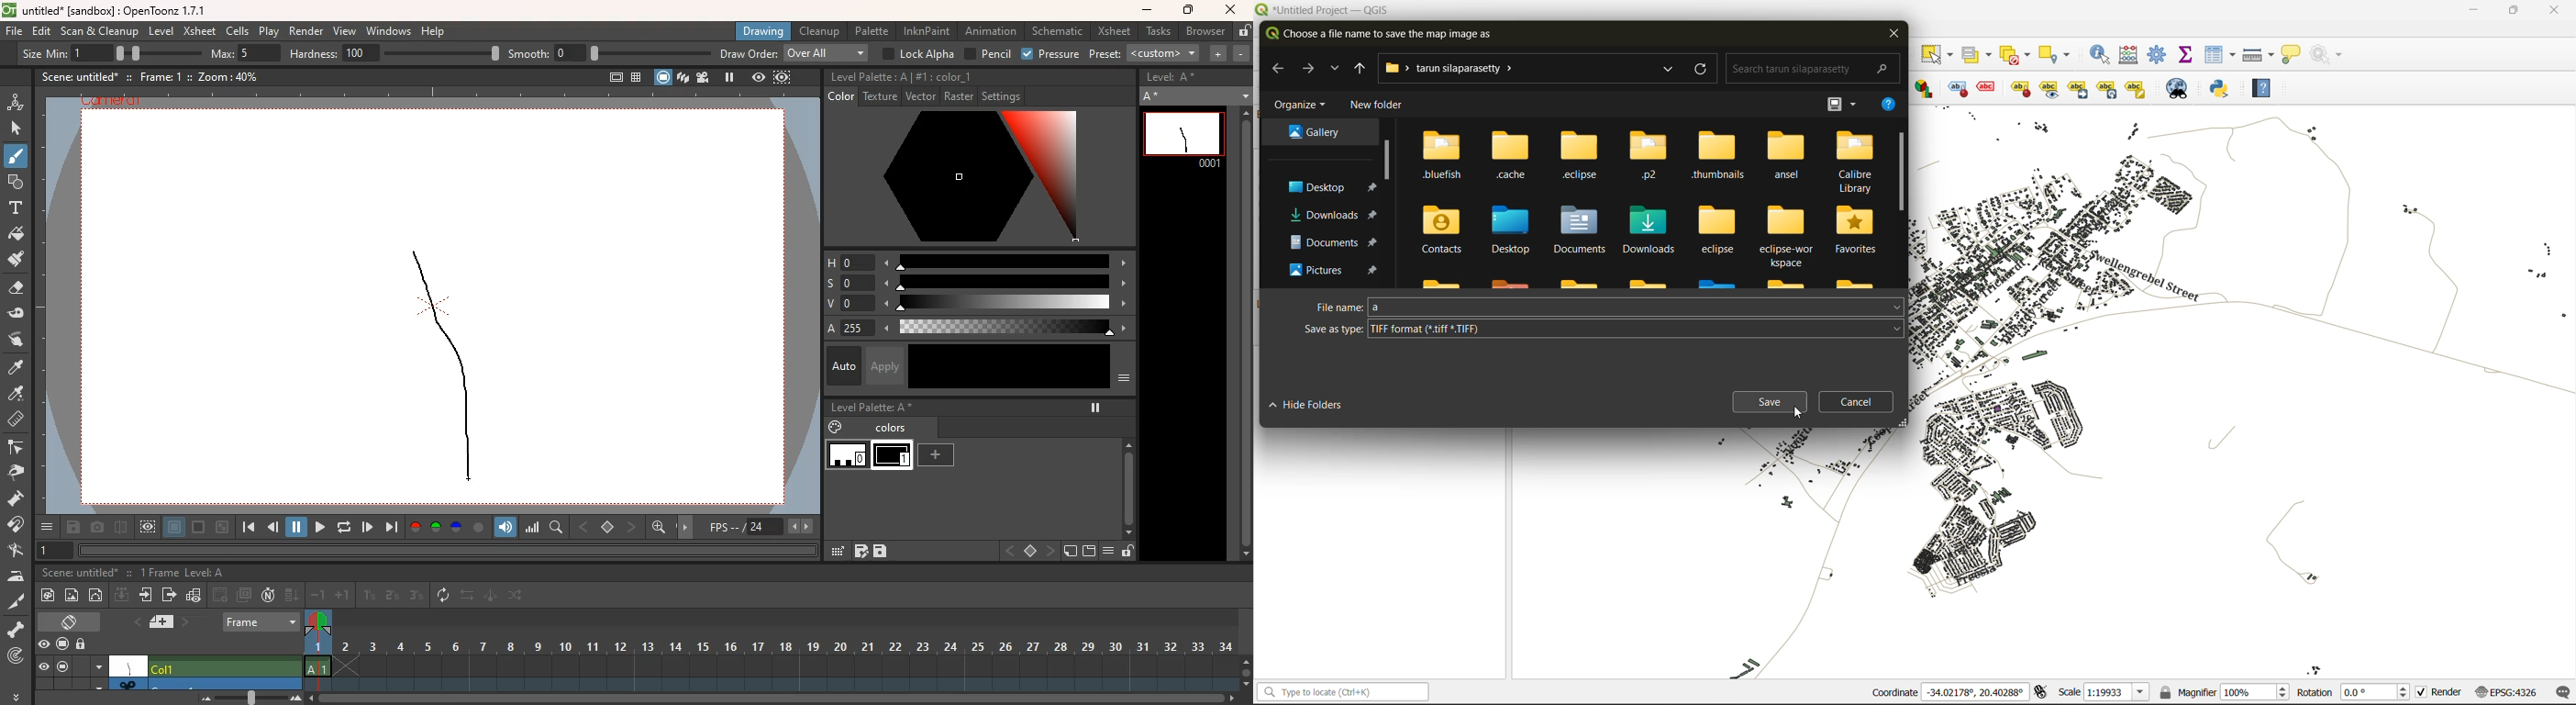  I want to click on metasearch, so click(2179, 88).